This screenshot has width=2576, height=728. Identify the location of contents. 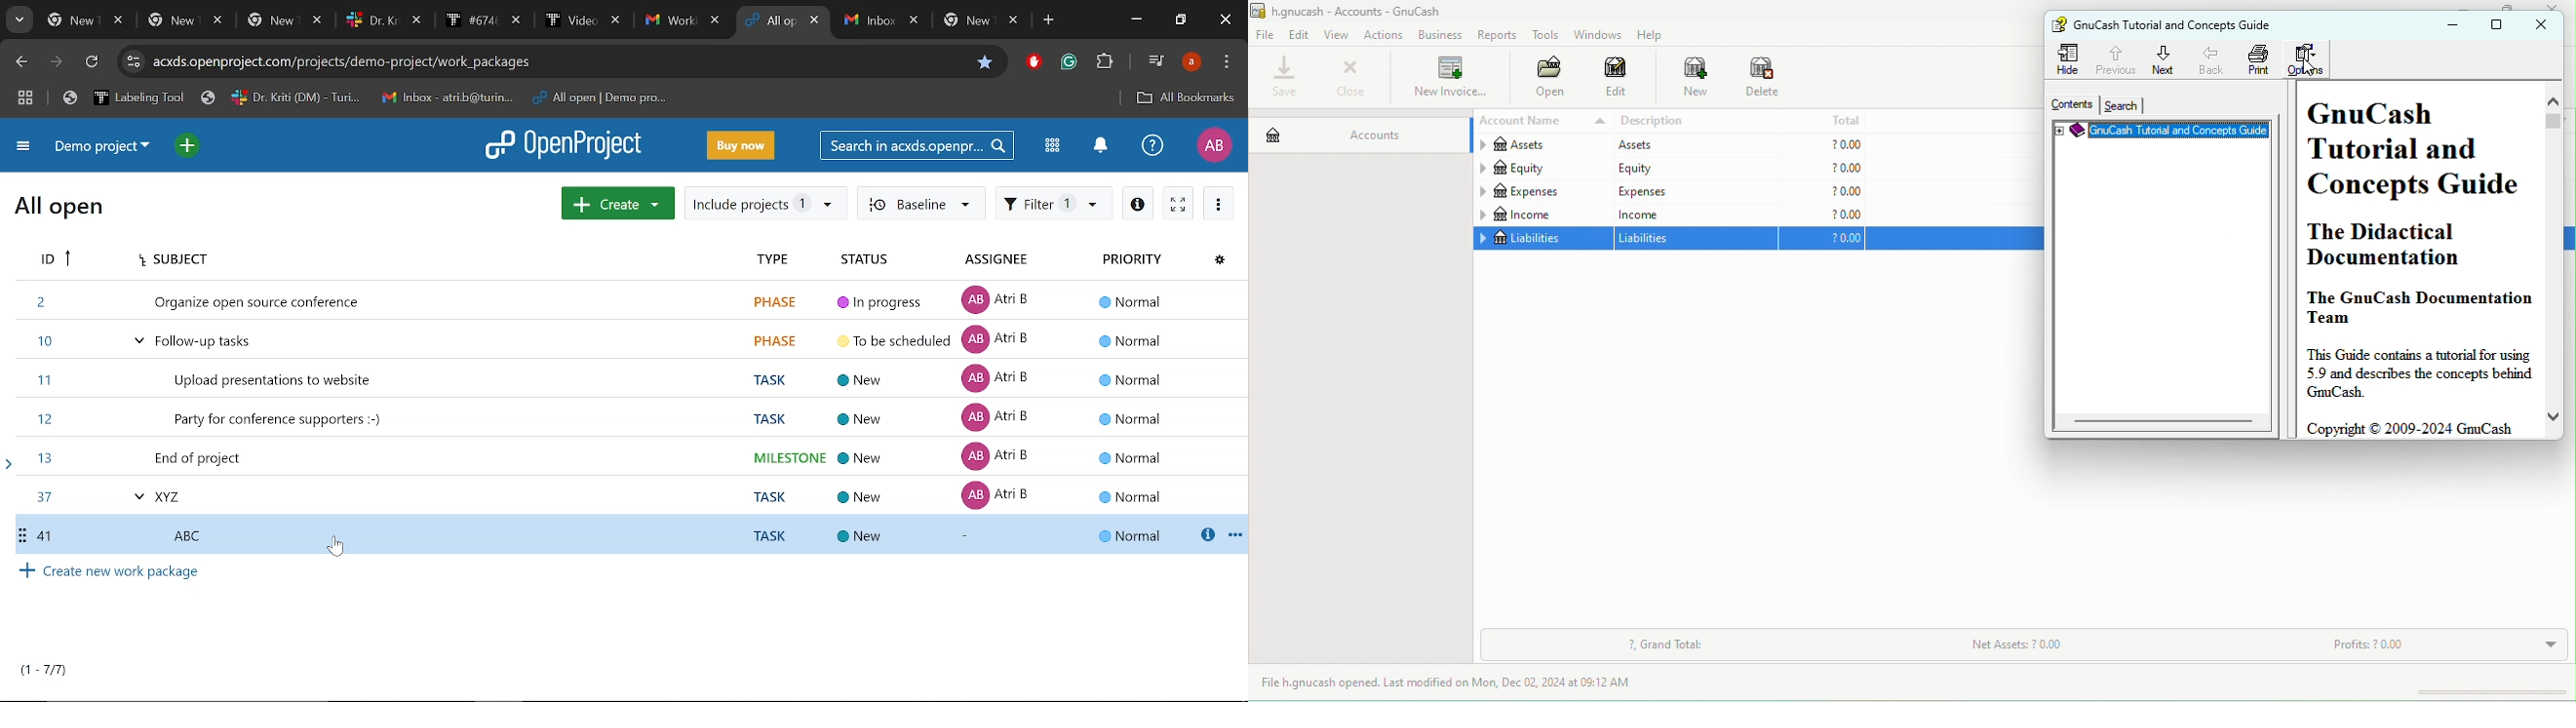
(2069, 104).